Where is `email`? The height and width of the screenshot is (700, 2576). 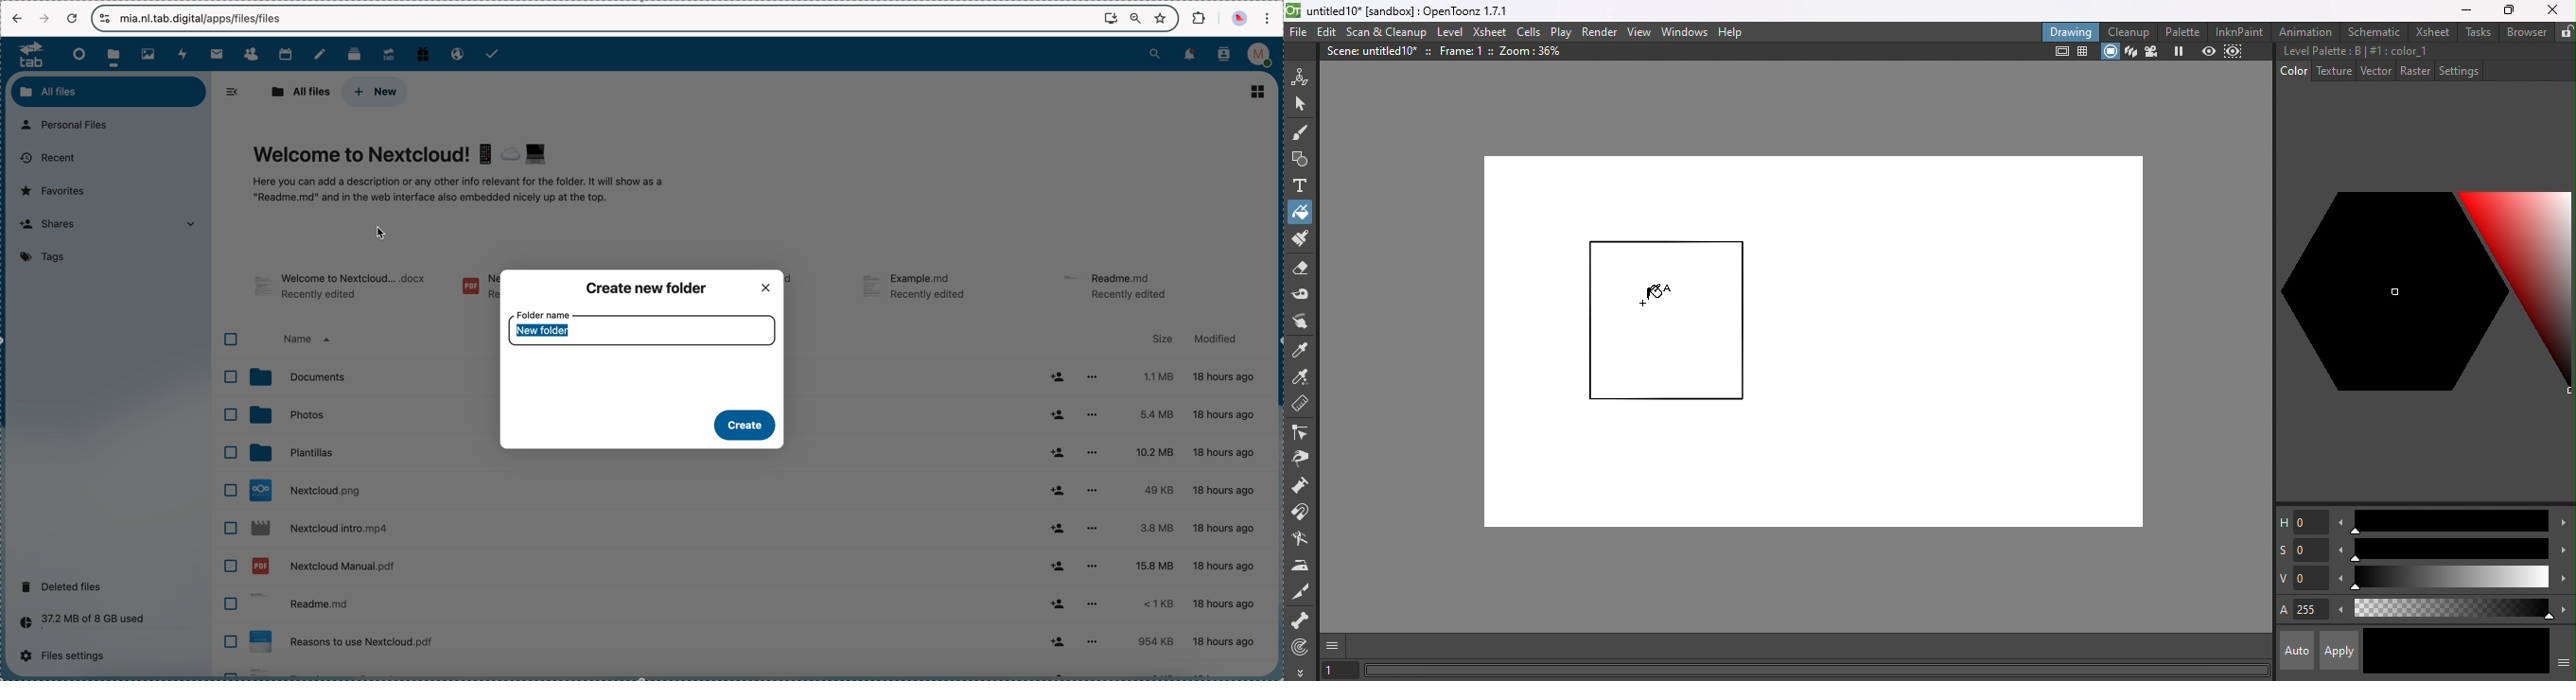 email is located at coordinates (455, 53).